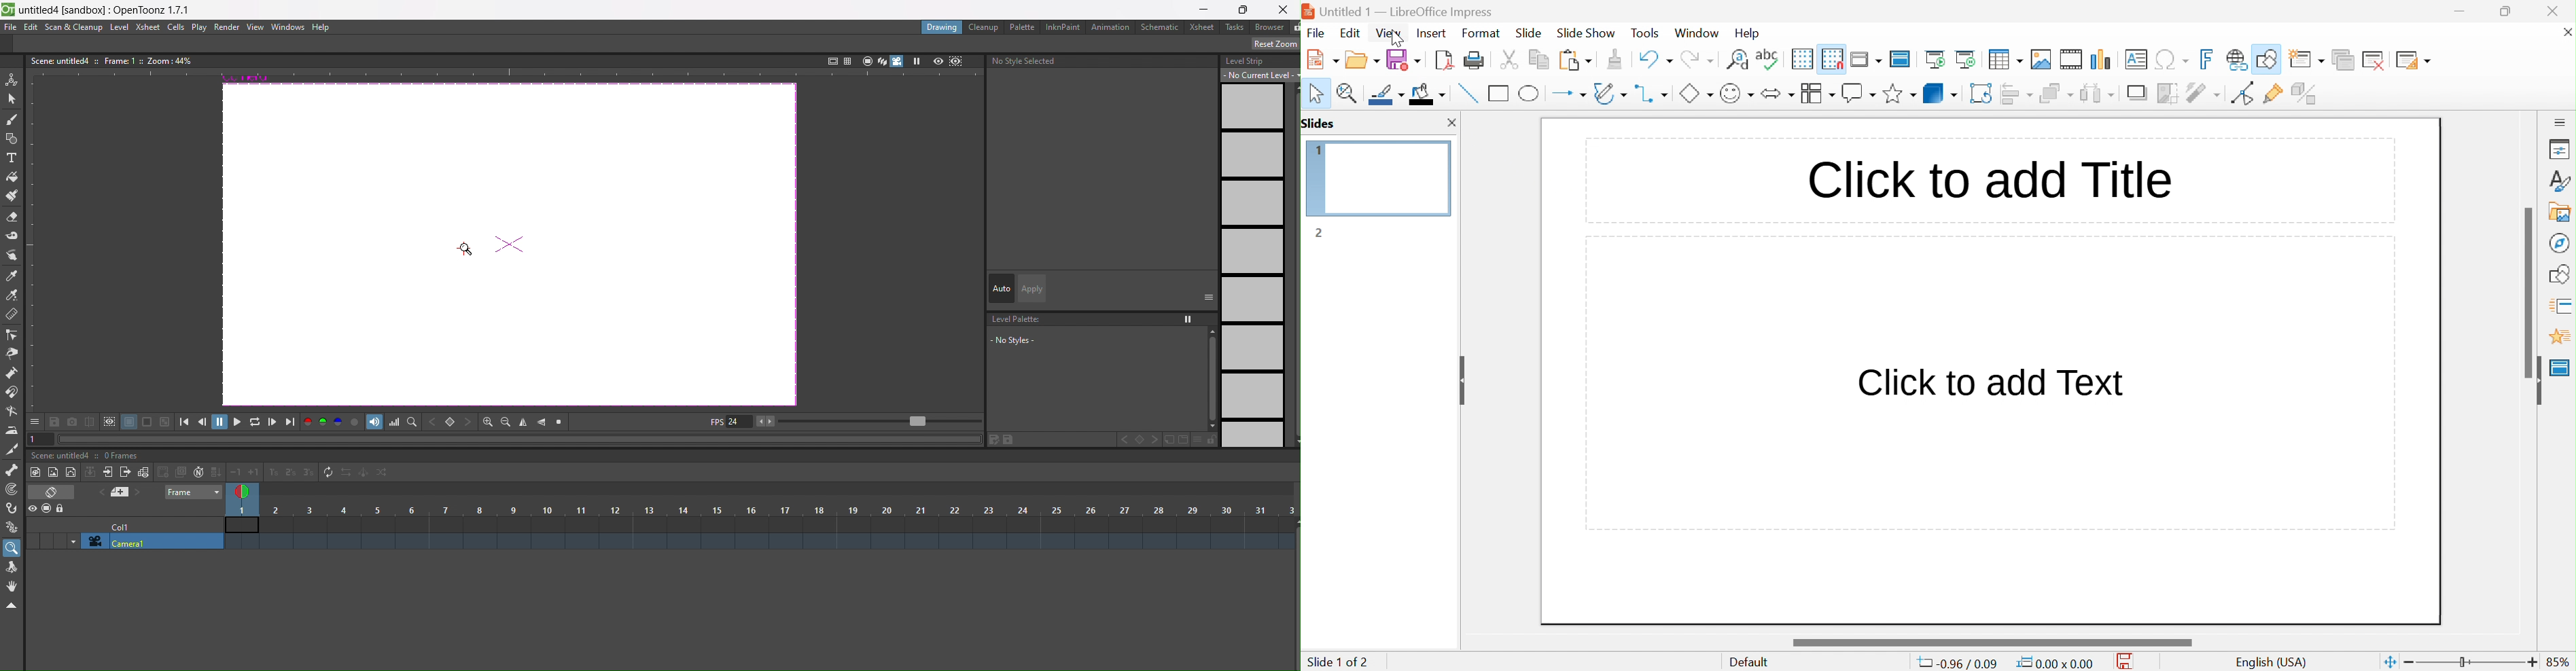 The image size is (2576, 672). What do you see at coordinates (1021, 26) in the screenshot?
I see `palette` at bounding box center [1021, 26].